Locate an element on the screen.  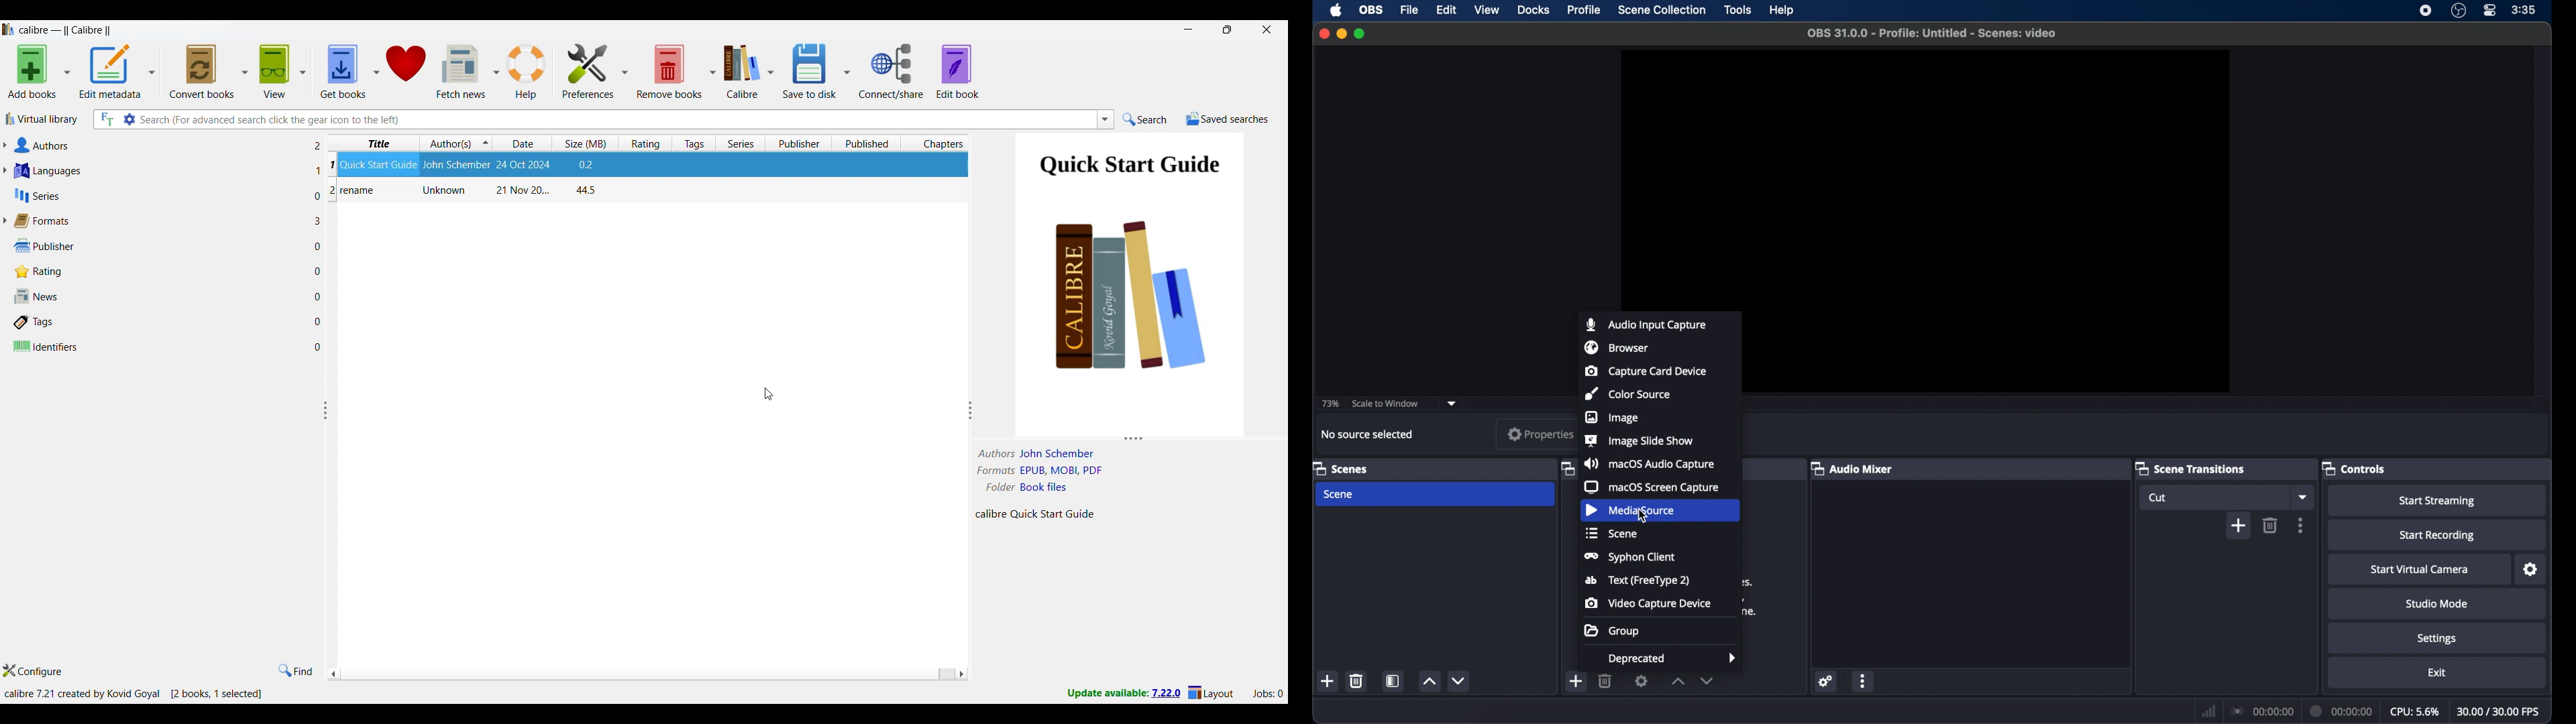
properties is located at coordinates (1538, 434).